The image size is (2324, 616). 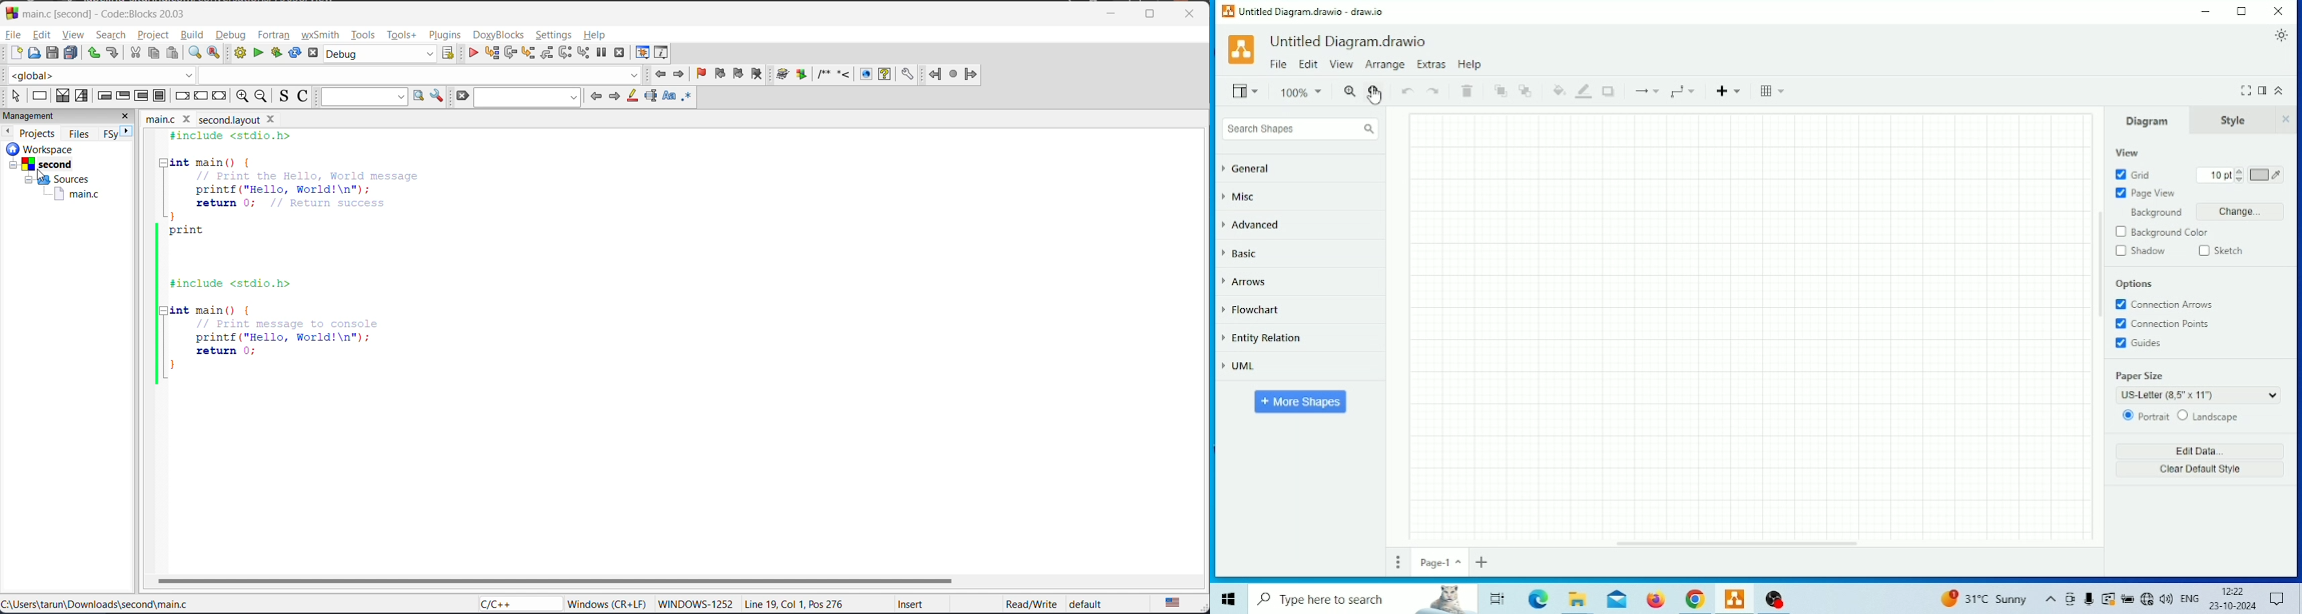 What do you see at coordinates (2101, 264) in the screenshot?
I see `Vertical scrollbar` at bounding box center [2101, 264].